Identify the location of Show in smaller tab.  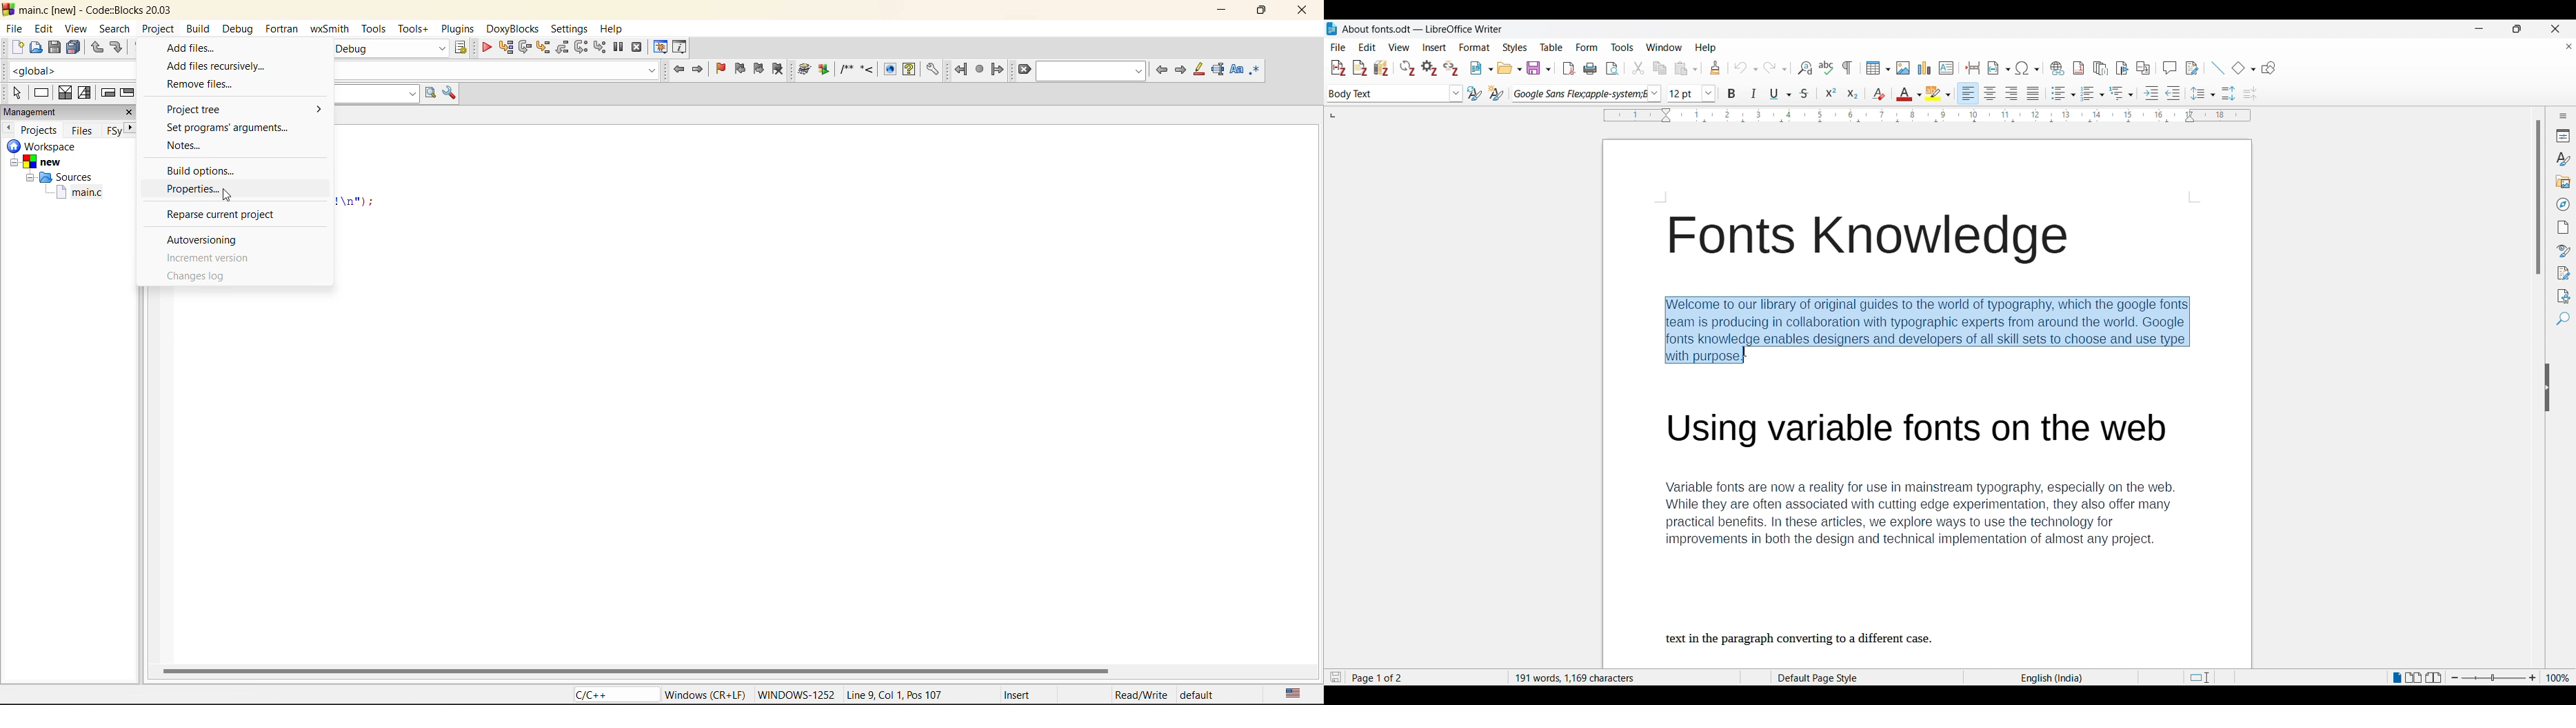
(2518, 29).